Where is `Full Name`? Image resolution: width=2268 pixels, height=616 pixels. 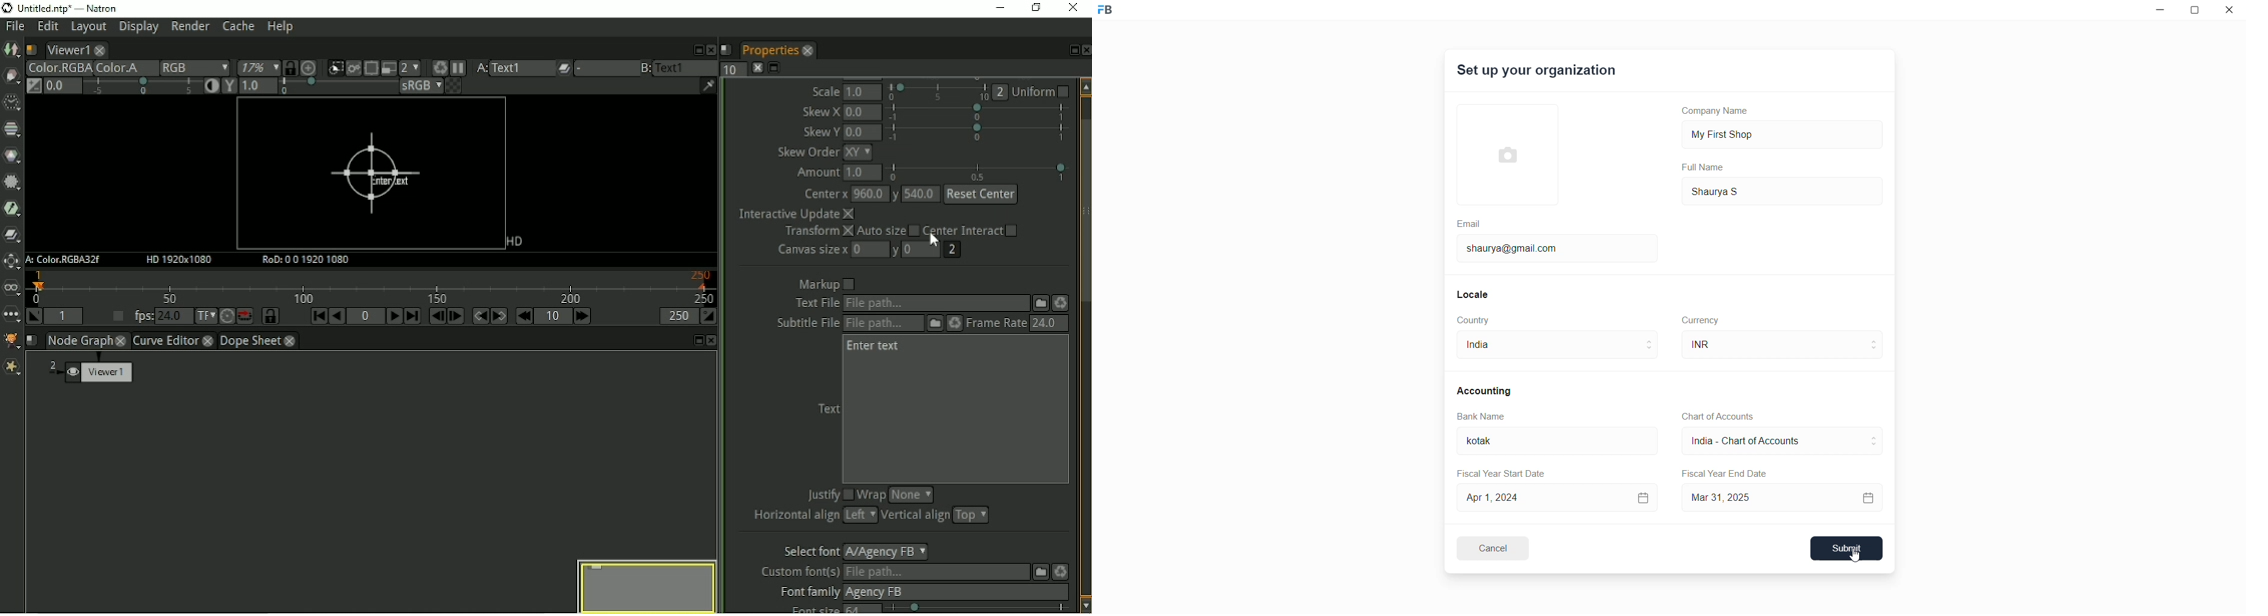 Full Name is located at coordinates (1704, 167).